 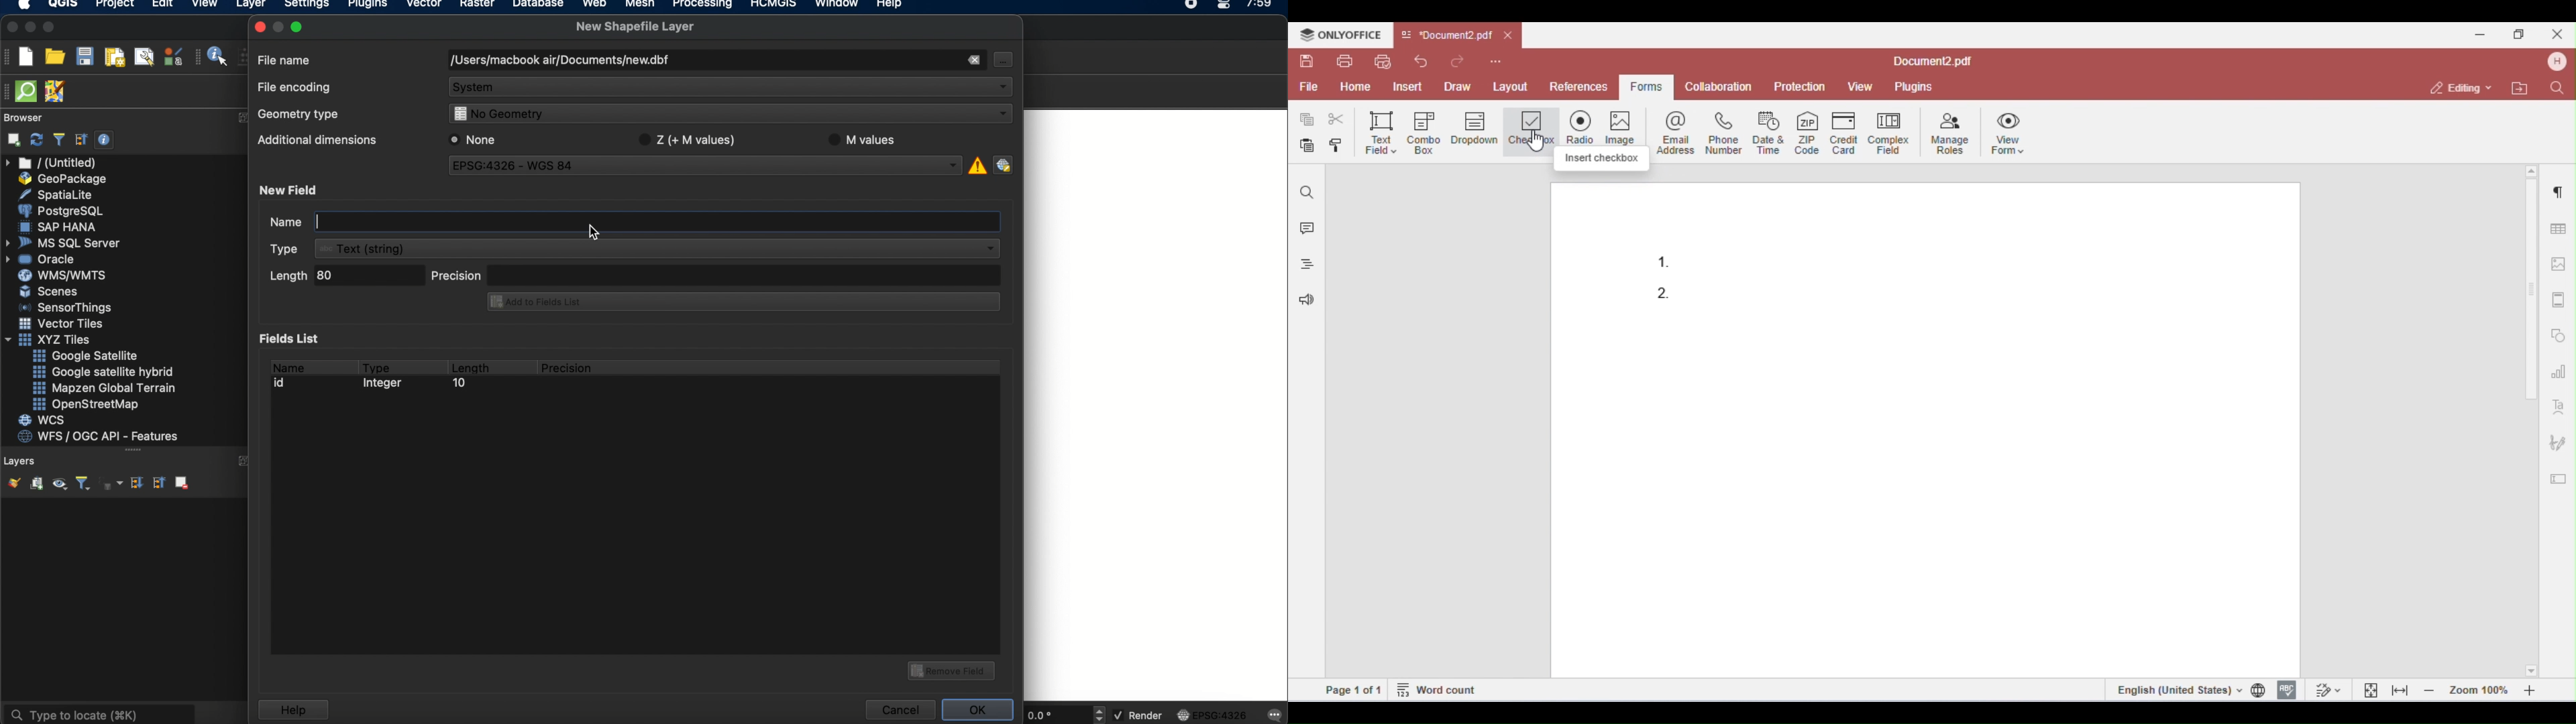 I want to click on hidden toolbar, so click(x=8, y=90).